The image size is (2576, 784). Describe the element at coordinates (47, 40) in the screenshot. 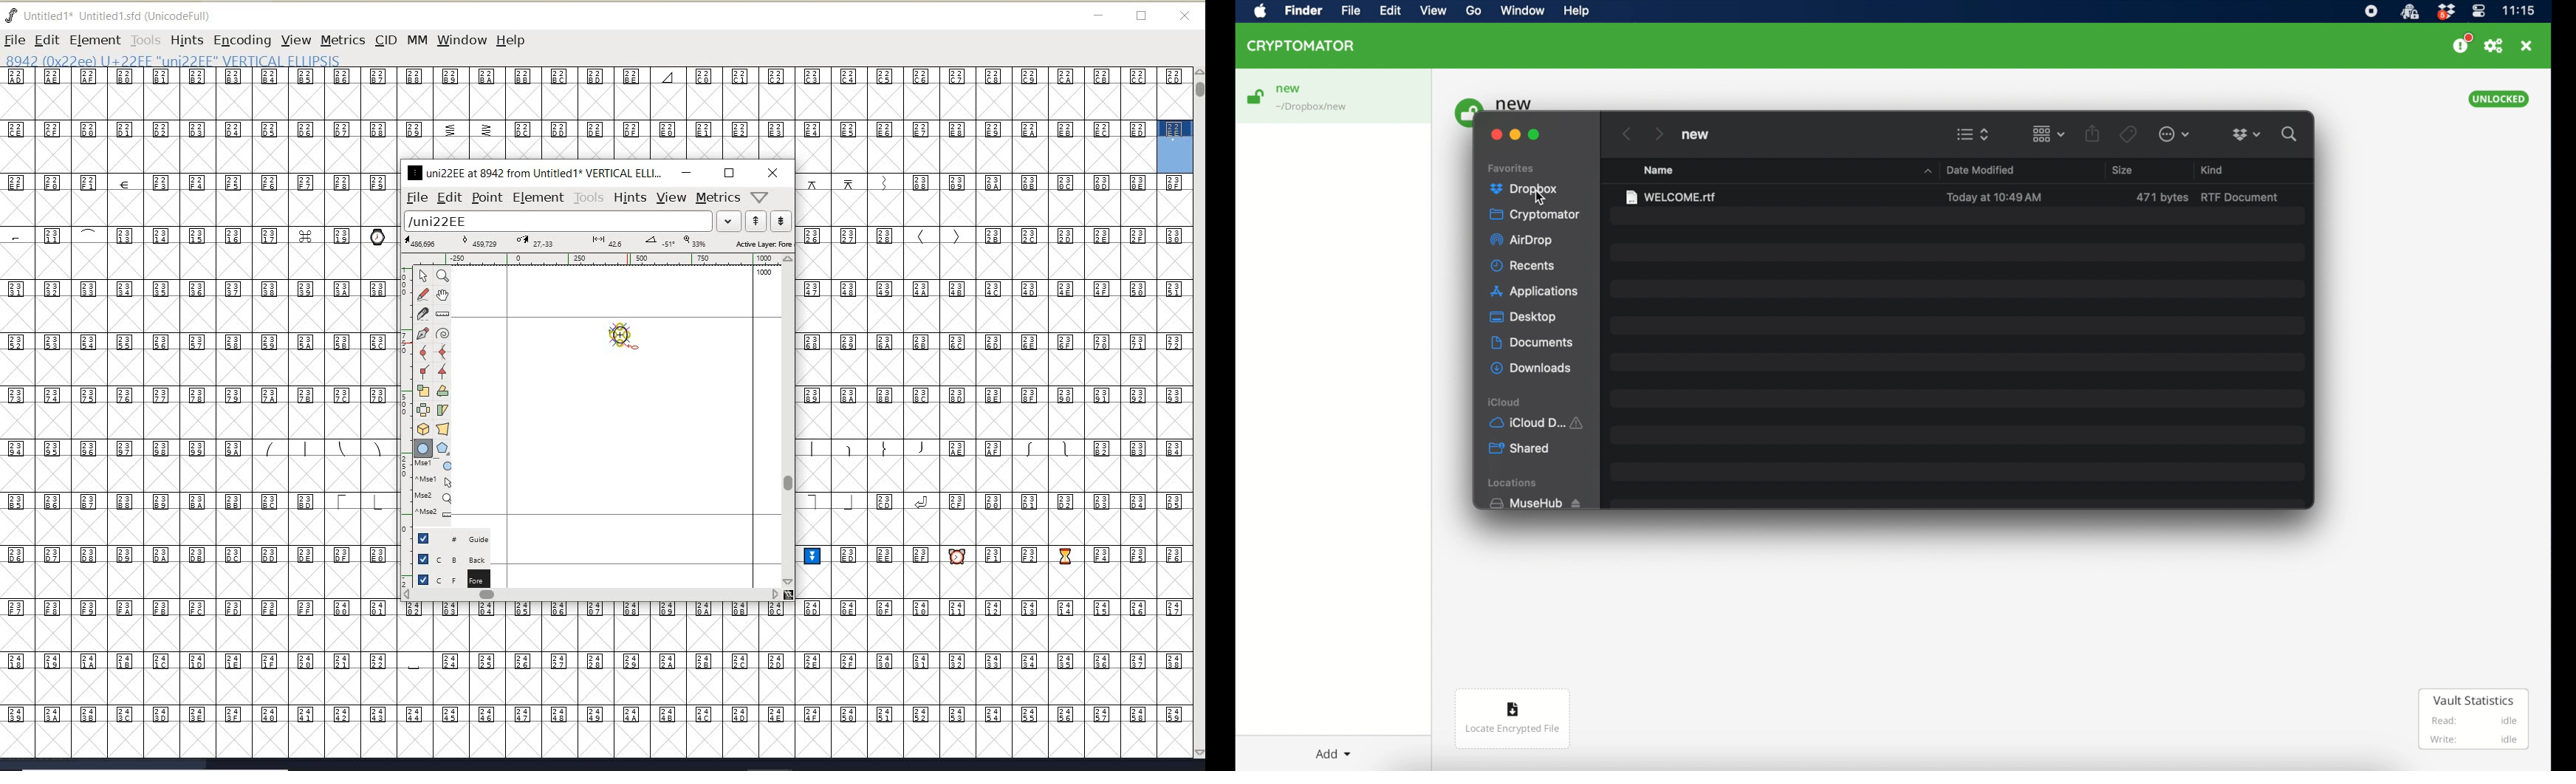

I see `EDIT` at that location.